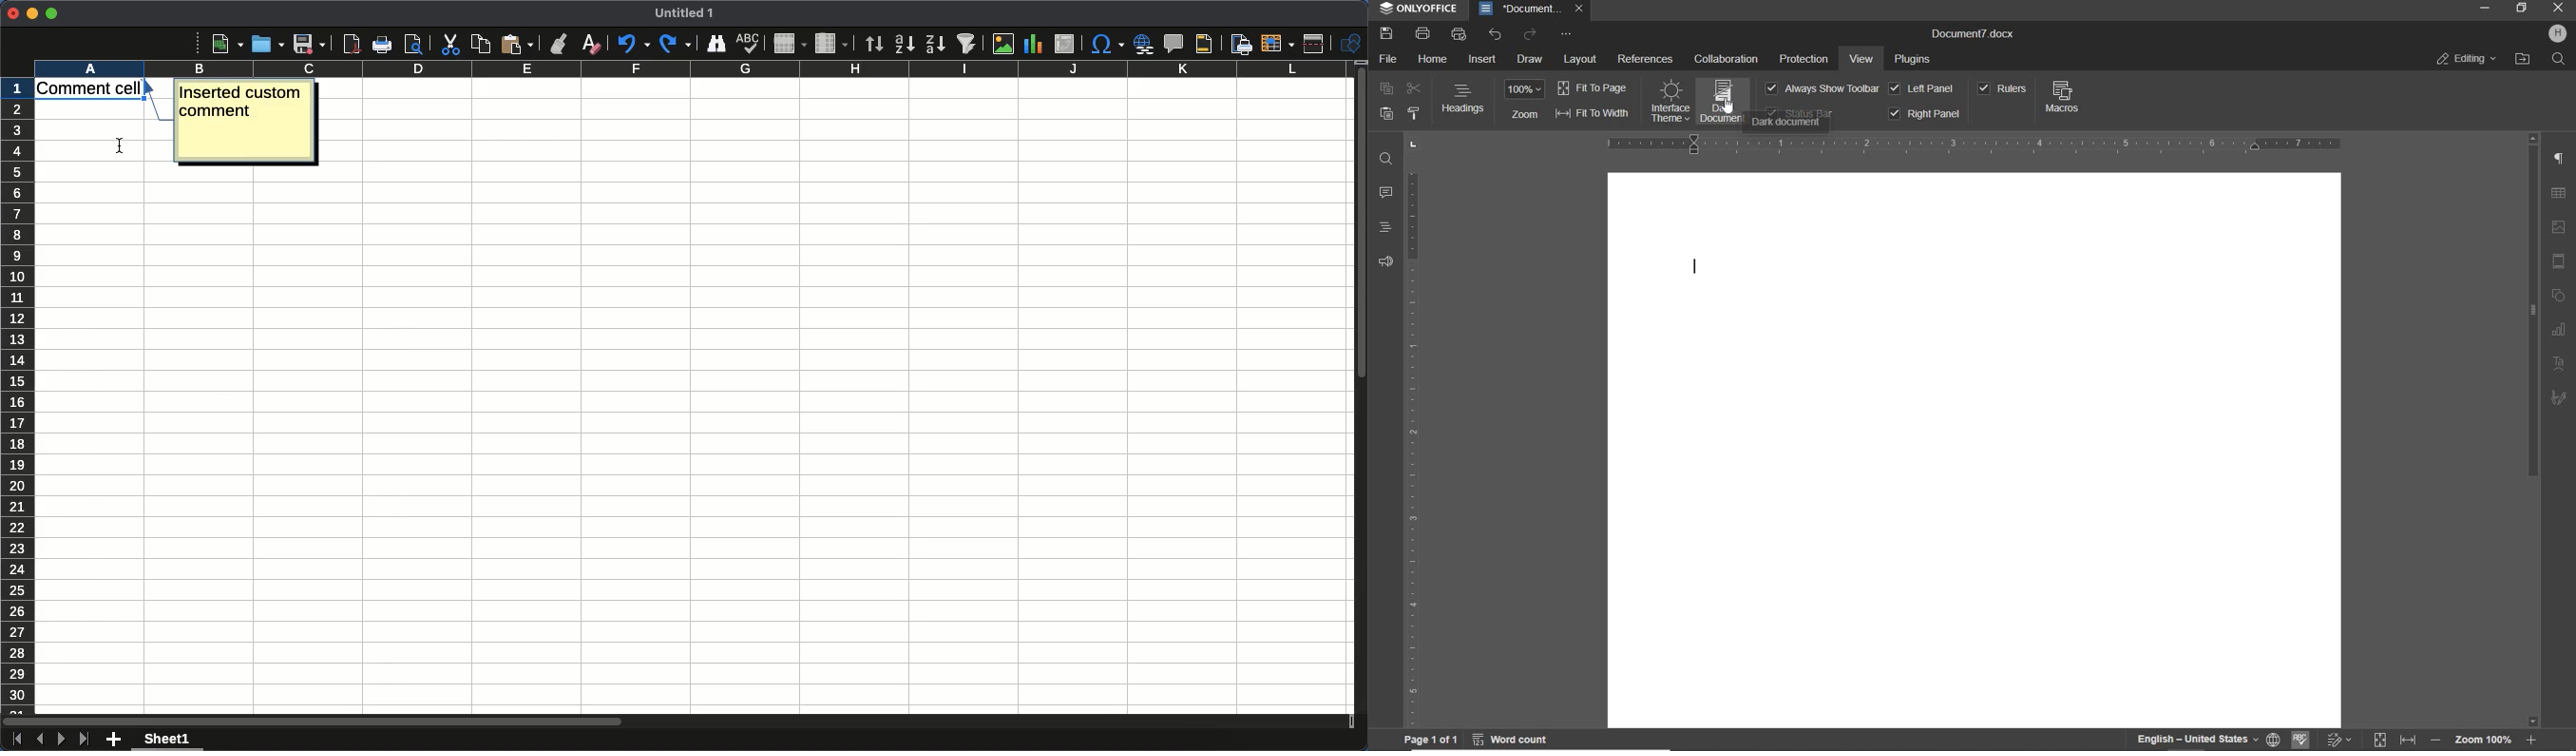 The width and height of the screenshot is (2576, 756). What do you see at coordinates (1923, 113) in the screenshot?
I see `RIGHT PANE` at bounding box center [1923, 113].